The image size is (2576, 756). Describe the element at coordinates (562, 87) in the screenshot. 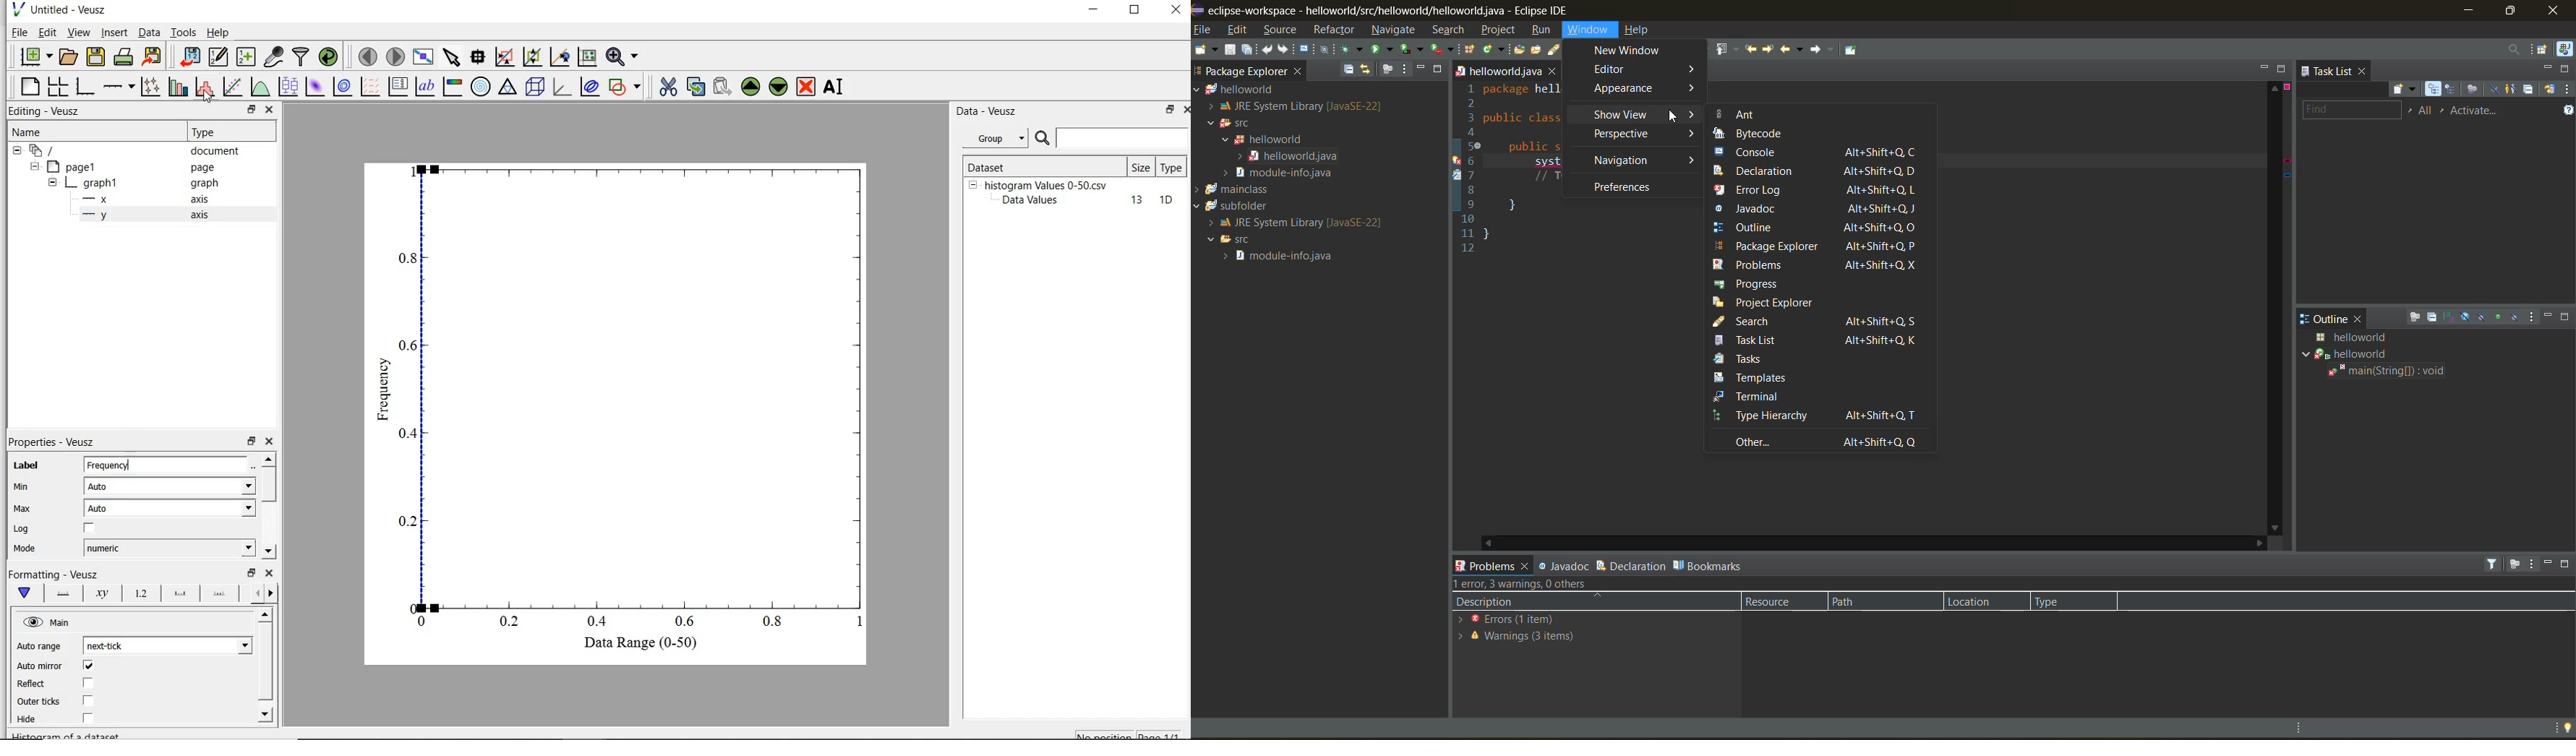

I see `3d graph` at that location.